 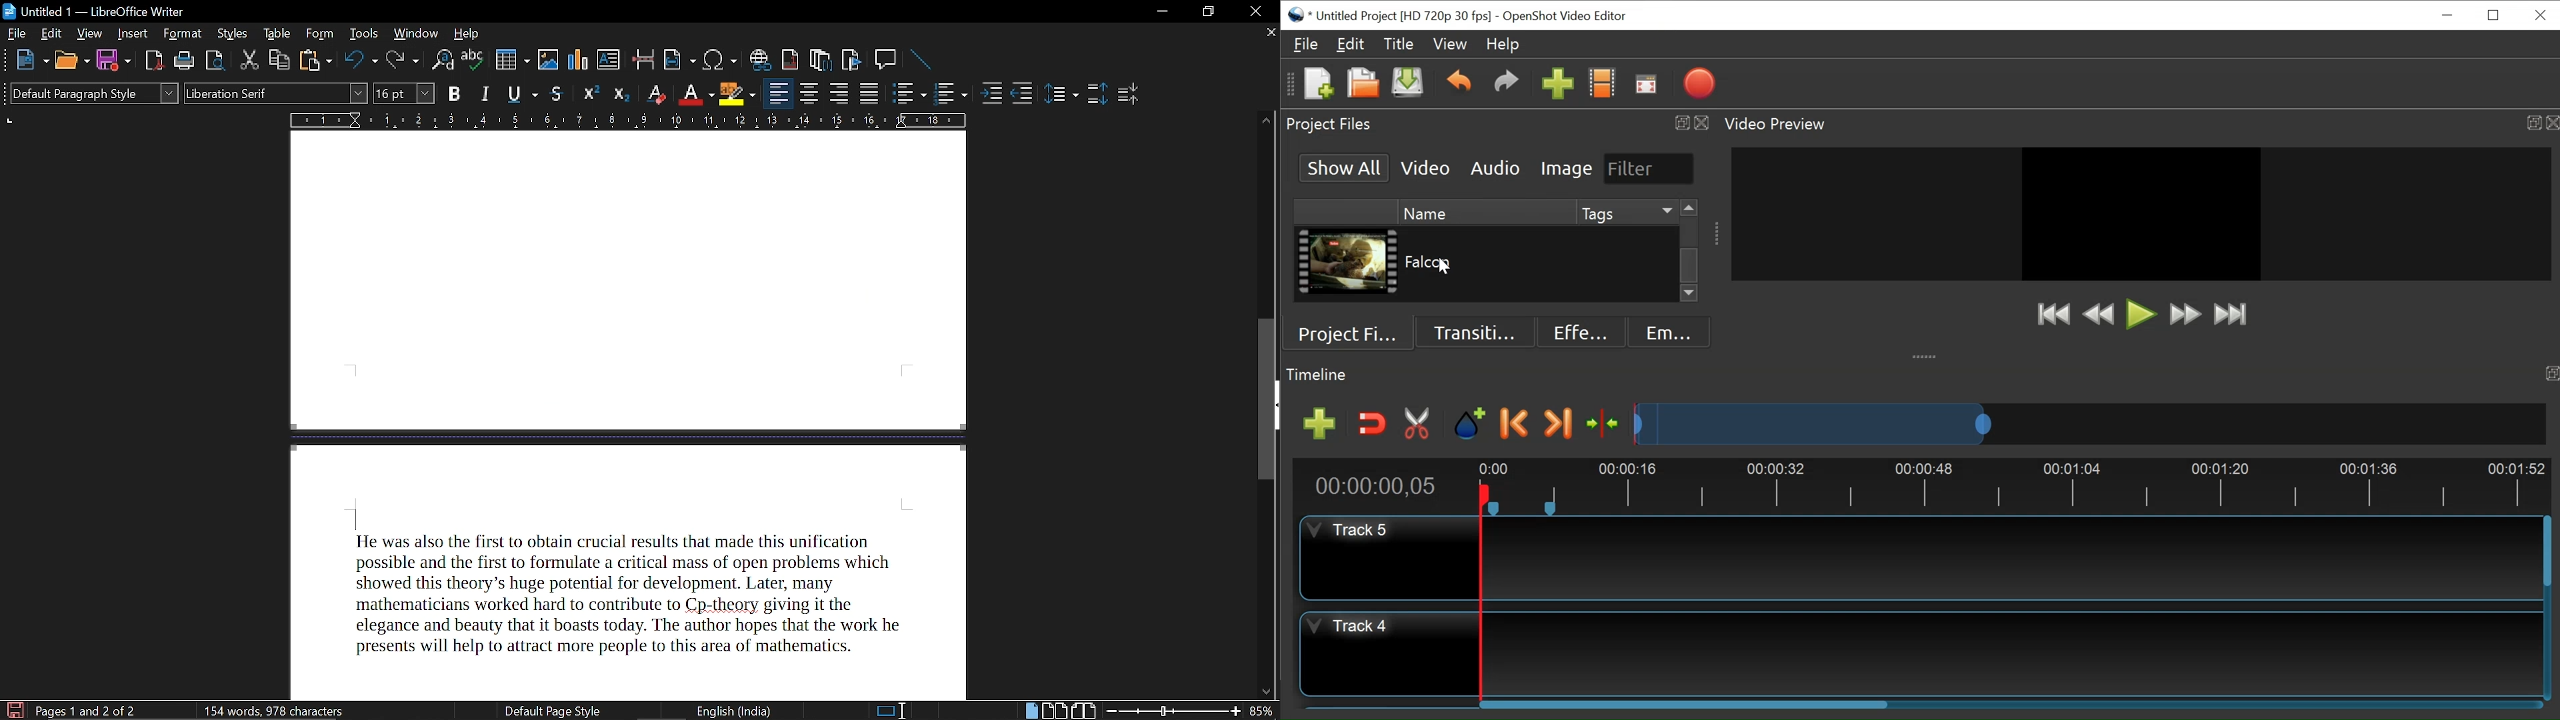 What do you see at coordinates (2545, 553) in the screenshot?
I see `Vertical Scroll bar` at bounding box center [2545, 553].